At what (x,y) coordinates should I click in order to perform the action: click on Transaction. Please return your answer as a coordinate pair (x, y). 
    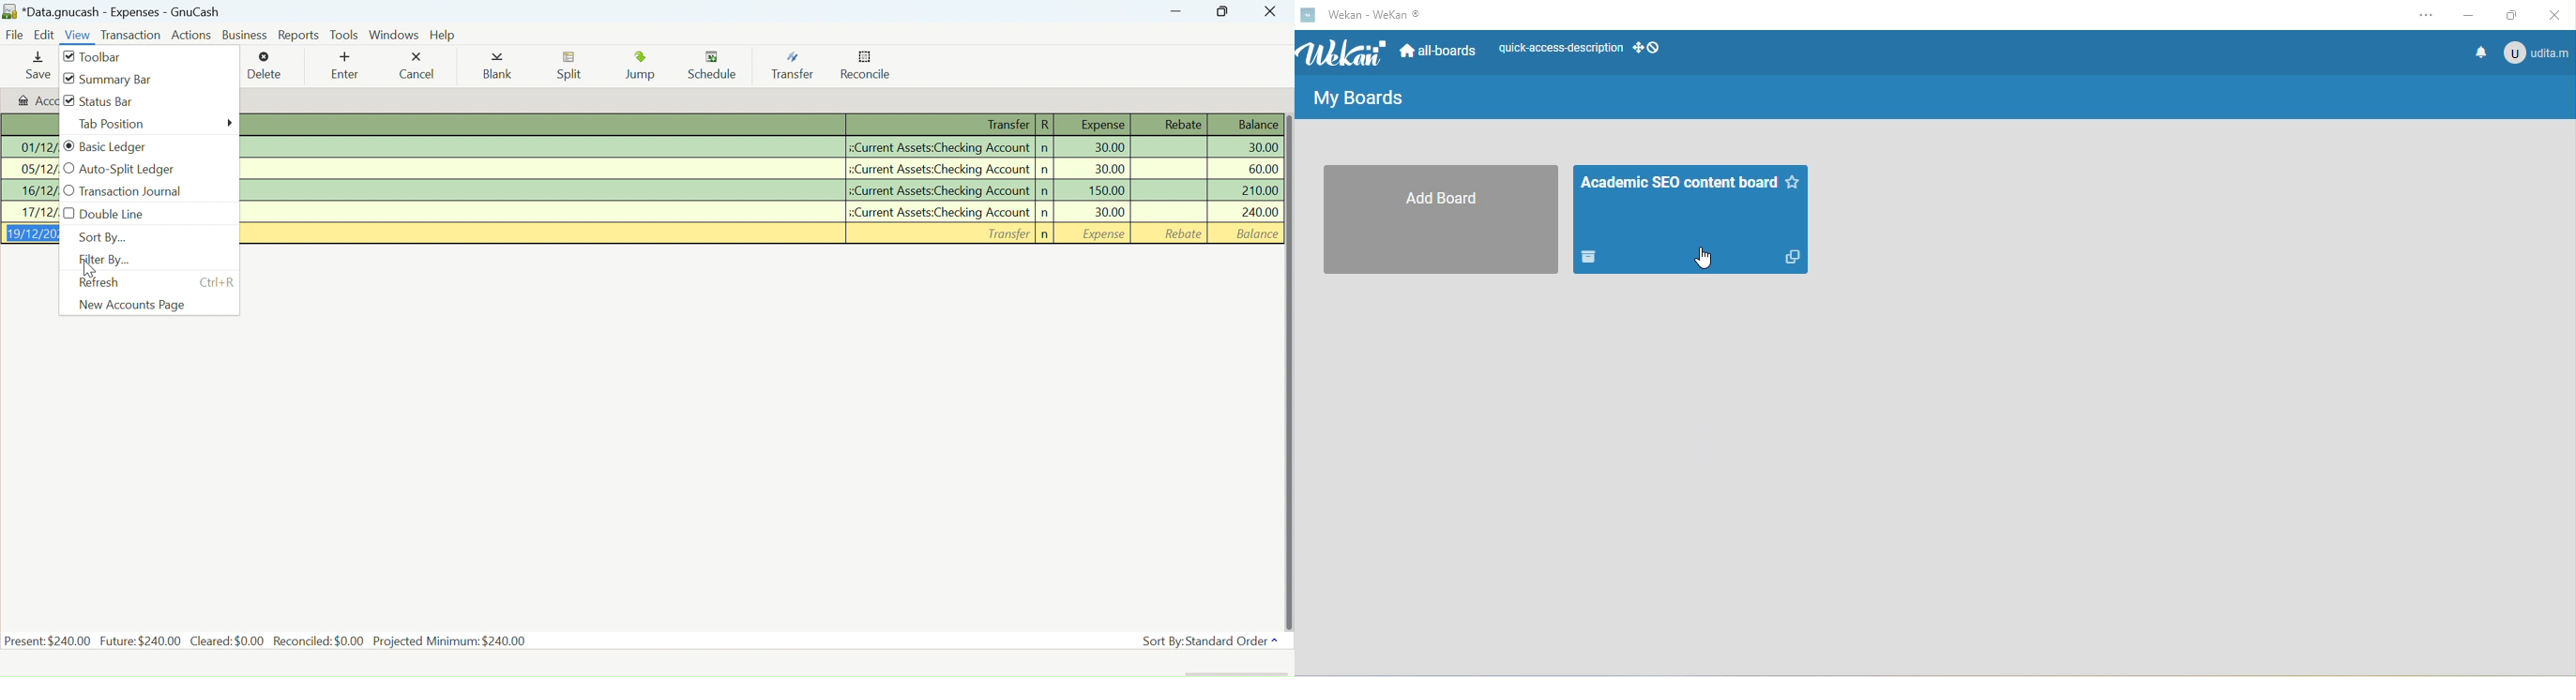
    Looking at the image, I should click on (130, 36).